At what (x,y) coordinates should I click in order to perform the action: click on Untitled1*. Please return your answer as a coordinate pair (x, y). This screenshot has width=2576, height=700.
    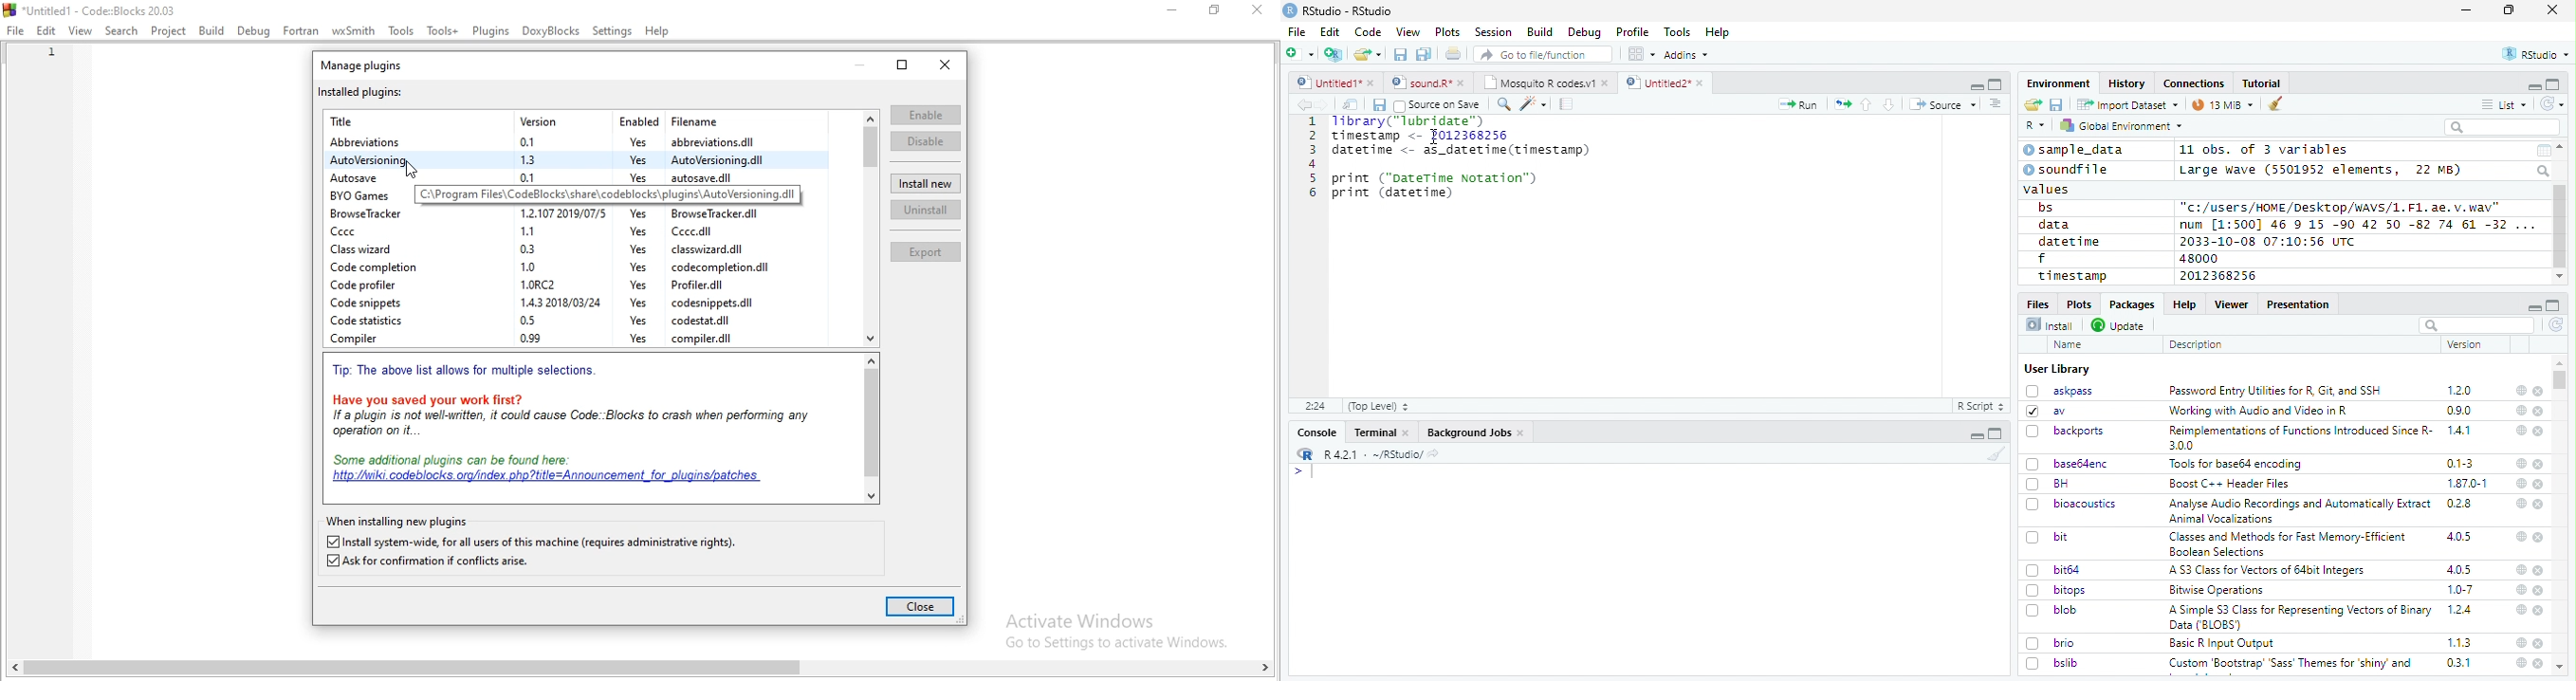
    Looking at the image, I should click on (1334, 83).